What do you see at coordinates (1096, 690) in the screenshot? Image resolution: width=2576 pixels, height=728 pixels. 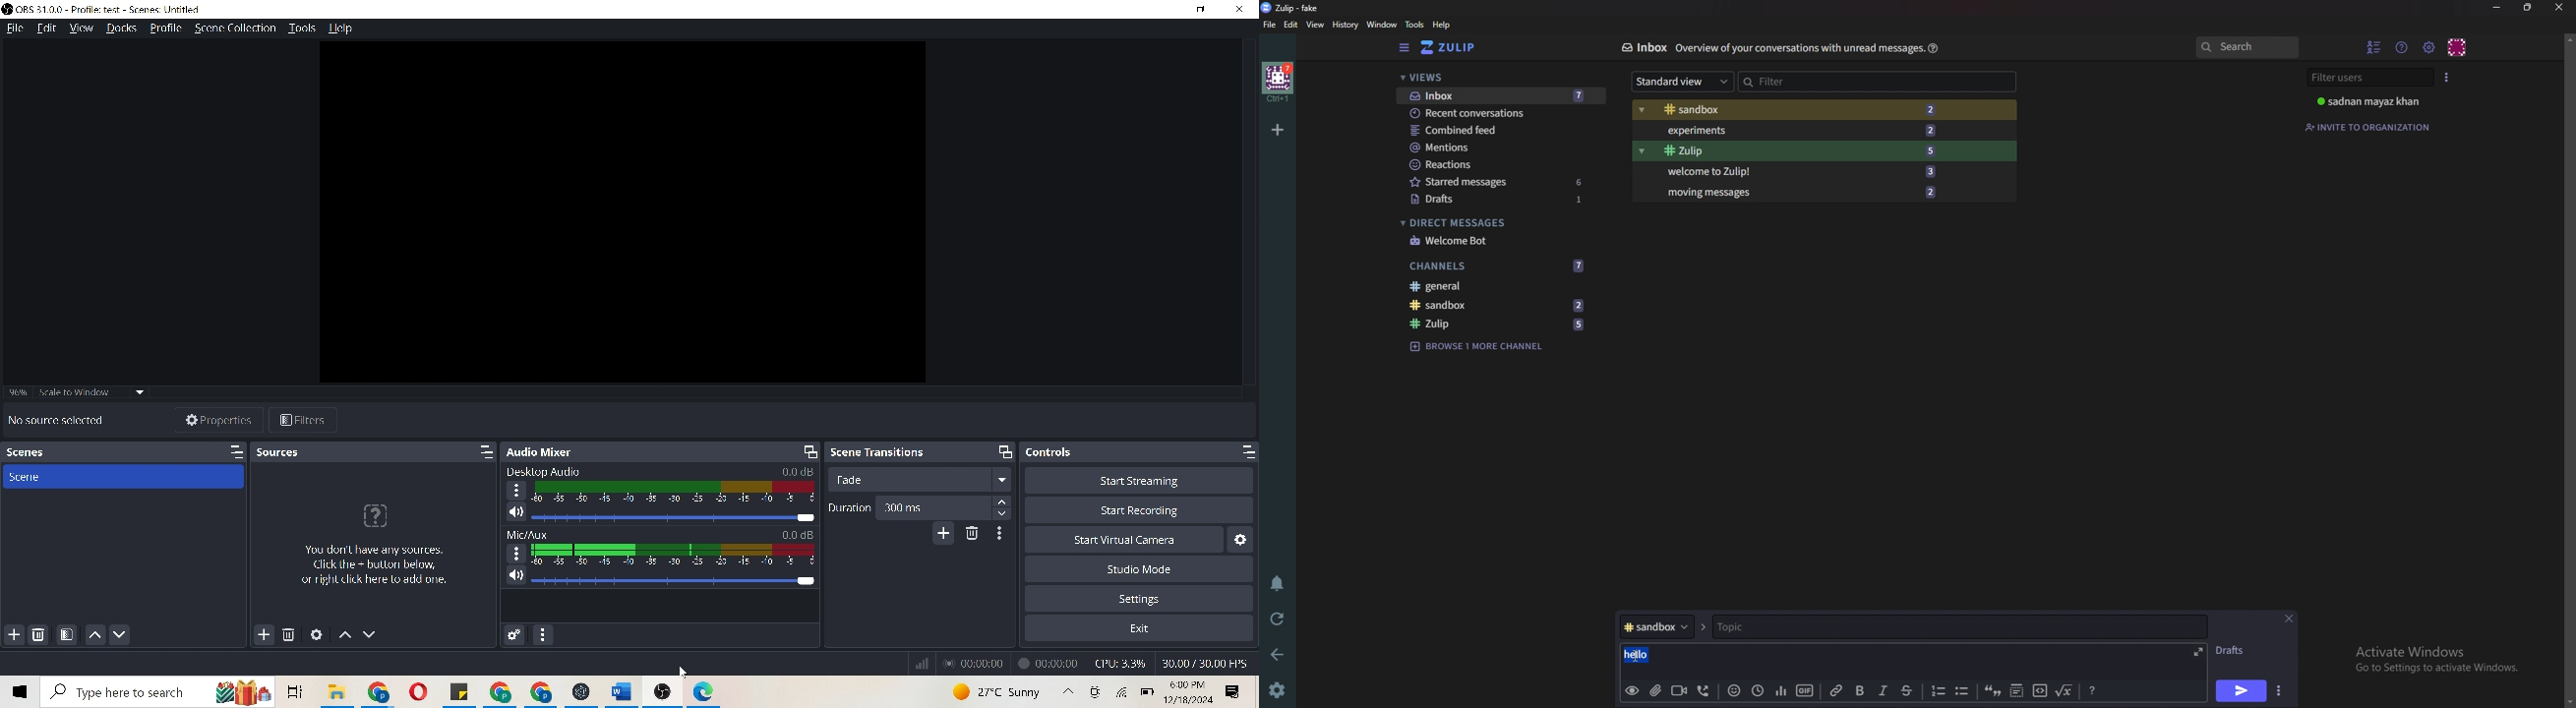 I see `icon` at bounding box center [1096, 690].